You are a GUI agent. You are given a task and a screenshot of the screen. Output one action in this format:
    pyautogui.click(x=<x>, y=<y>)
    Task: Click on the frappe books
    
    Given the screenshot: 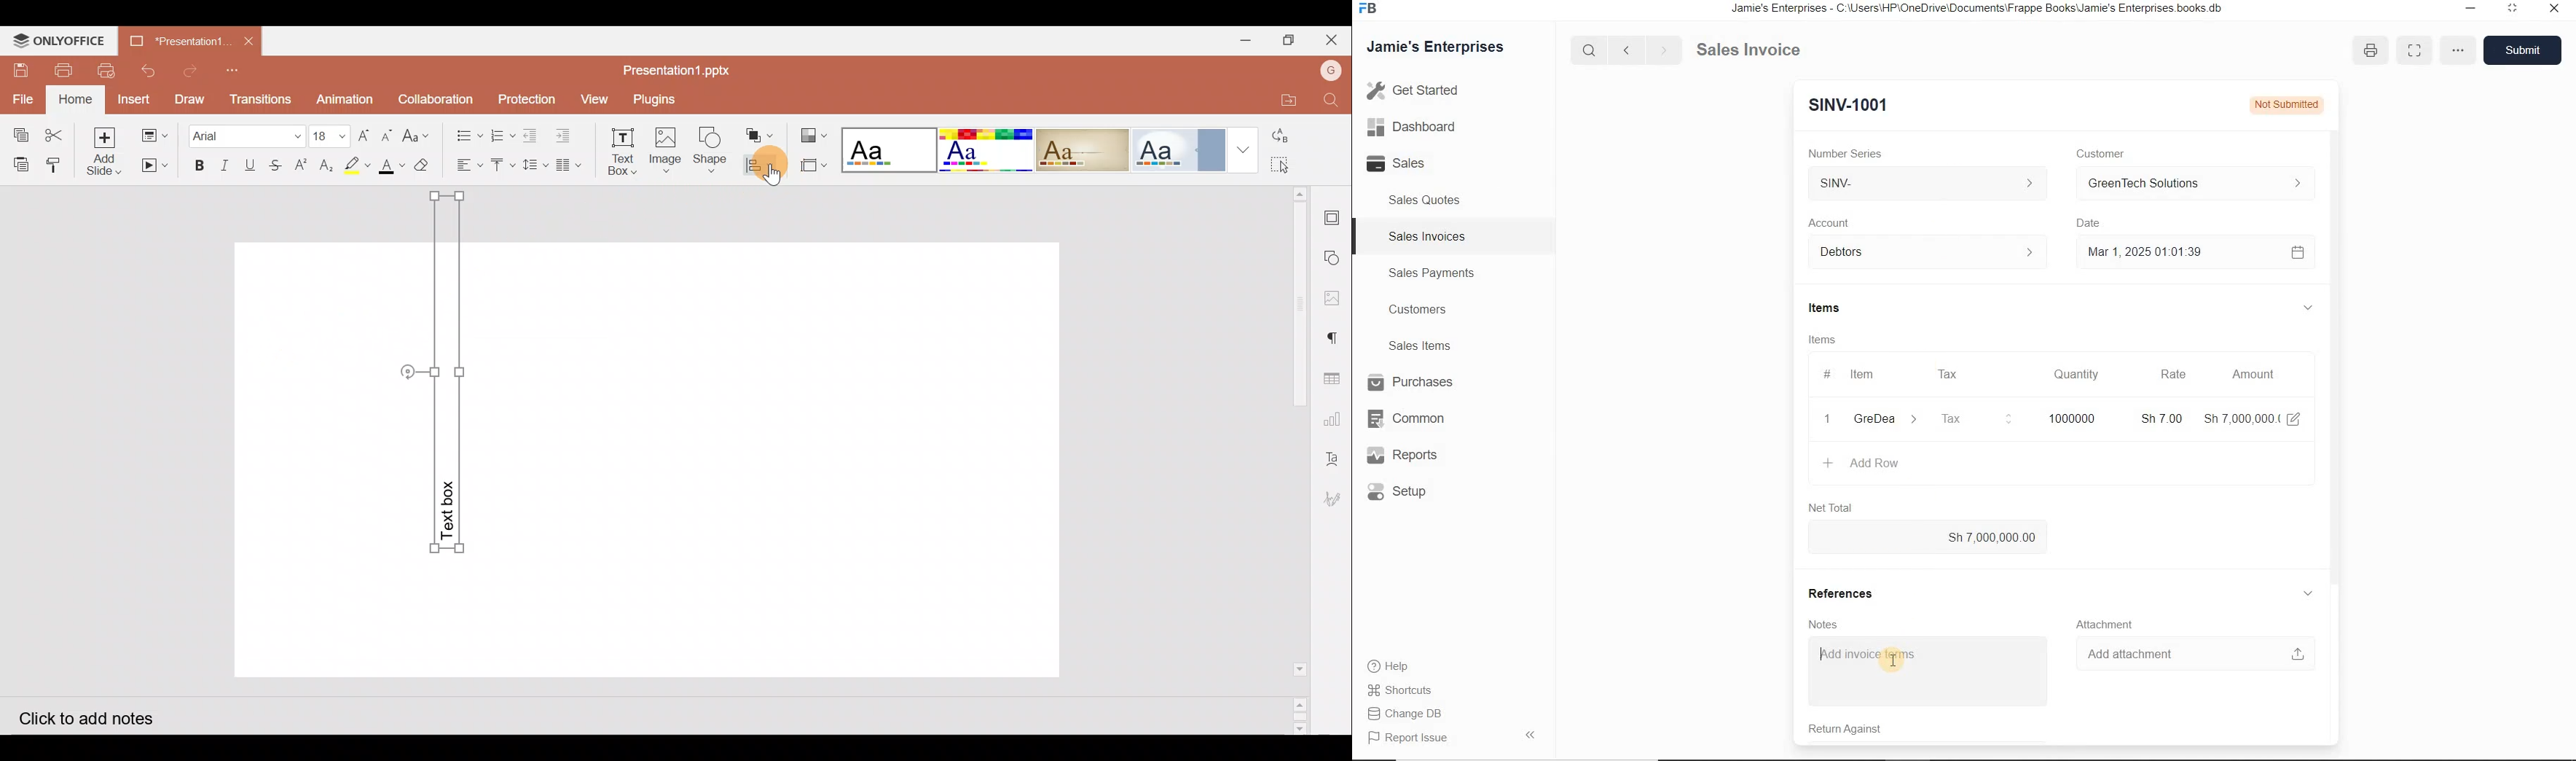 What is the action you would take?
    pyautogui.click(x=1367, y=9)
    